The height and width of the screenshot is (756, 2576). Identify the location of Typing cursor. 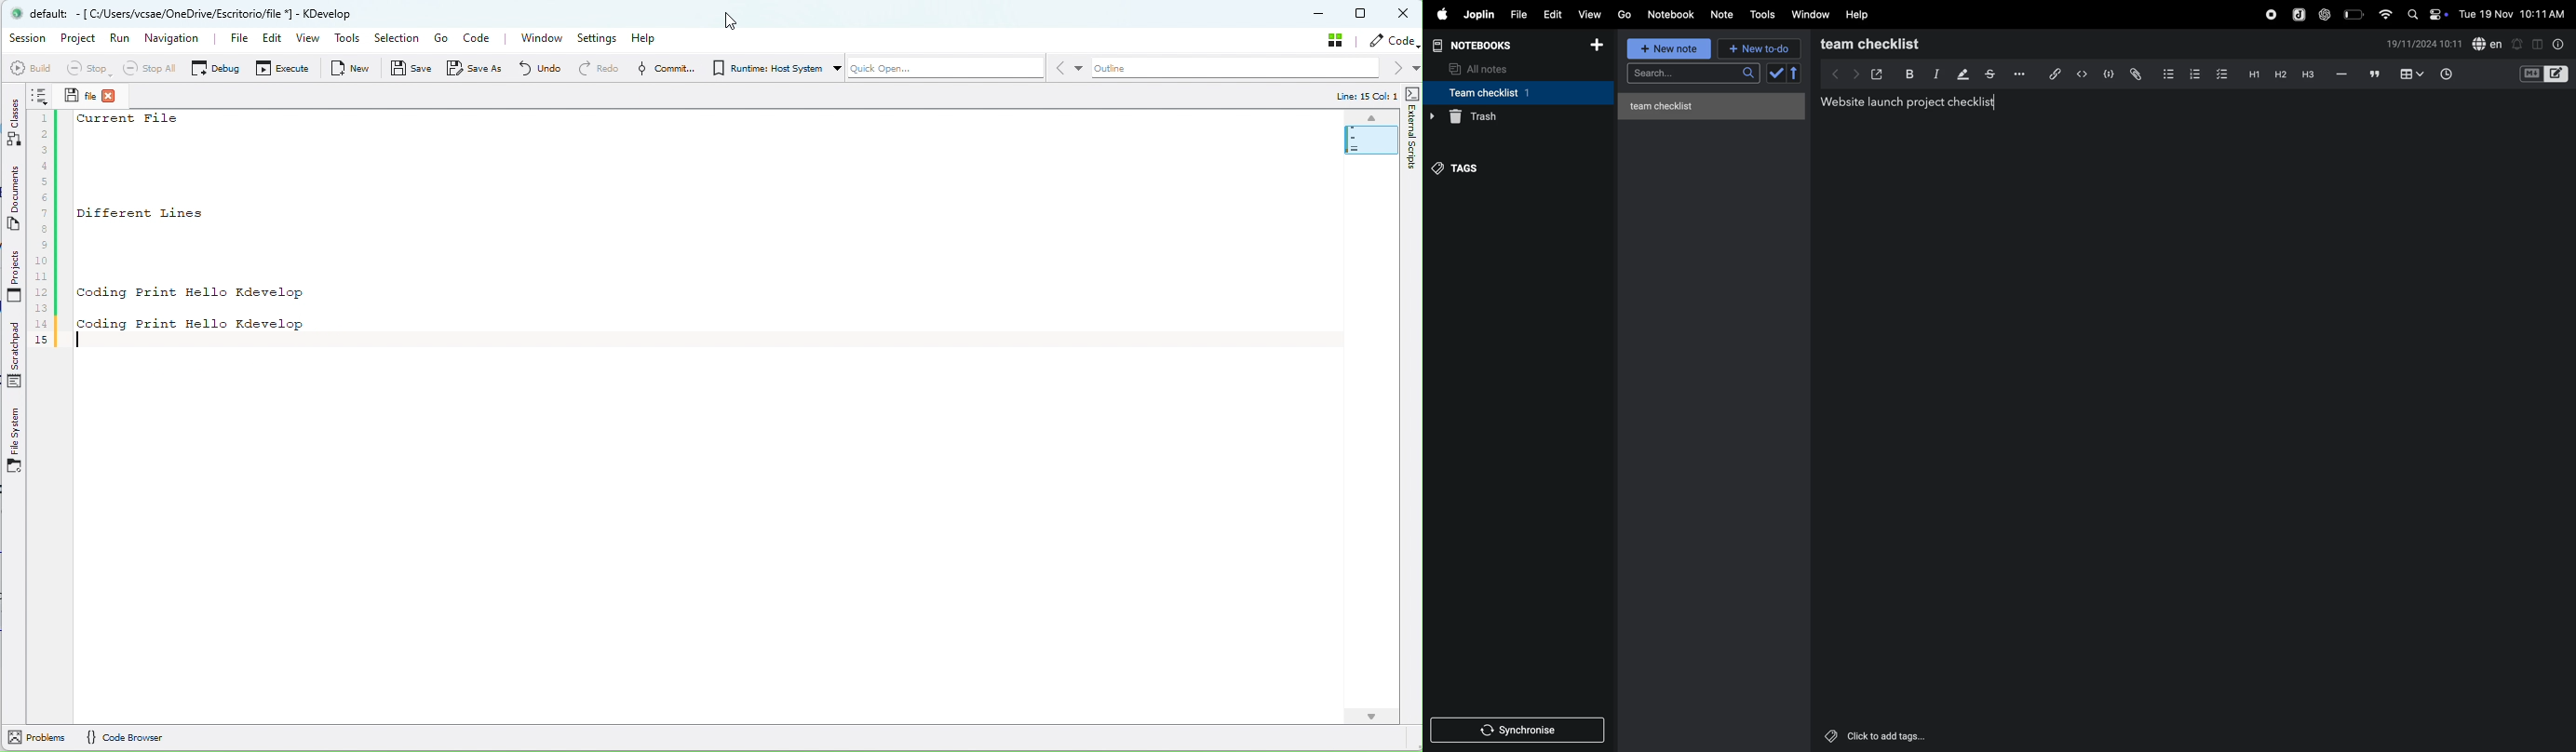
(1993, 102).